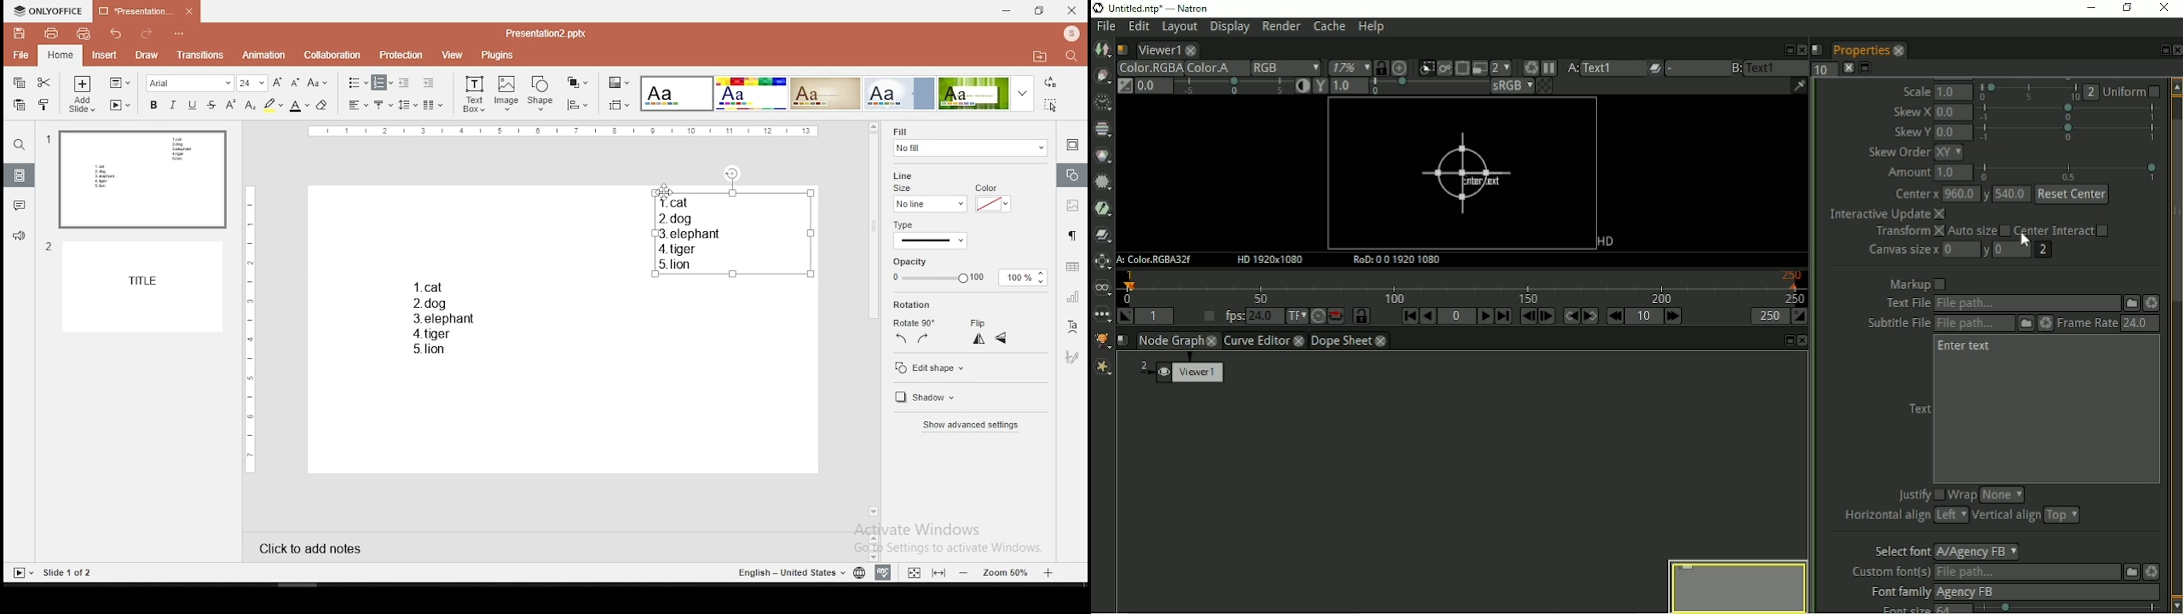 The width and height of the screenshot is (2184, 616). What do you see at coordinates (1002, 339) in the screenshot?
I see `flip horizontal` at bounding box center [1002, 339].